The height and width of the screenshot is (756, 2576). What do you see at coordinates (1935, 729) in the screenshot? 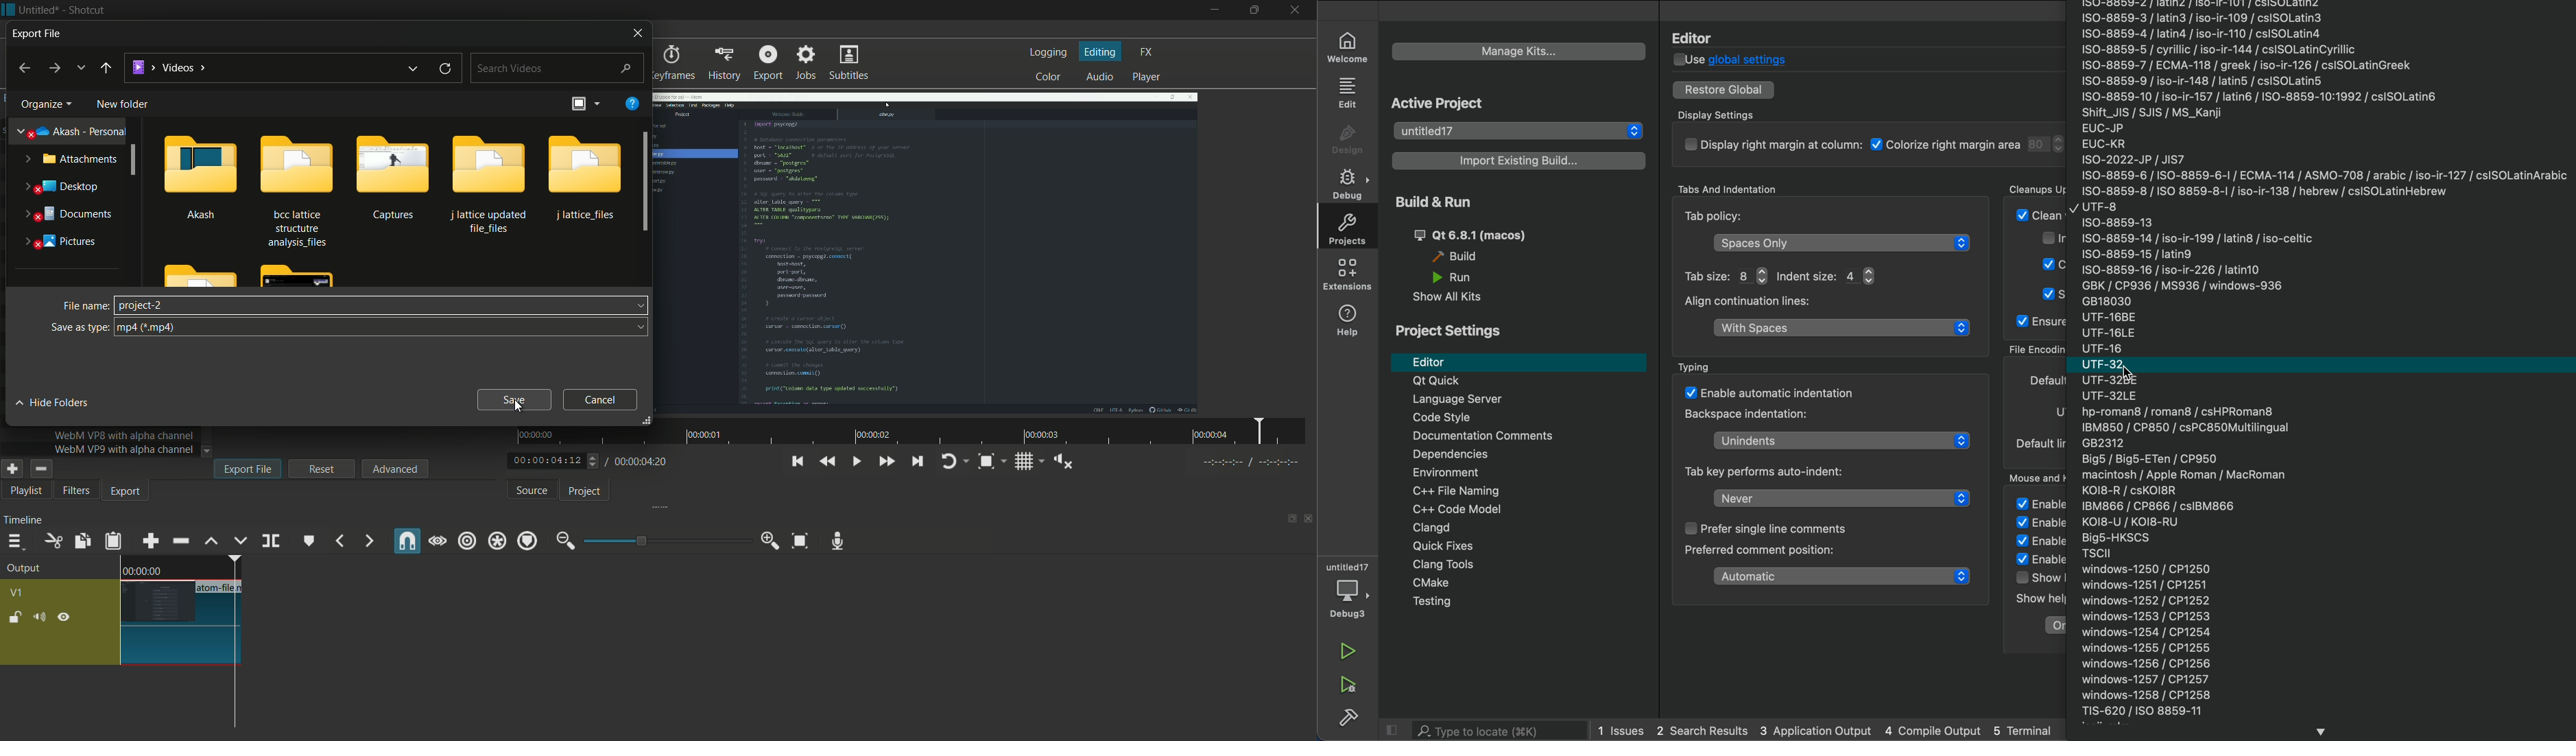
I see `compile output` at bounding box center [1935, 729].